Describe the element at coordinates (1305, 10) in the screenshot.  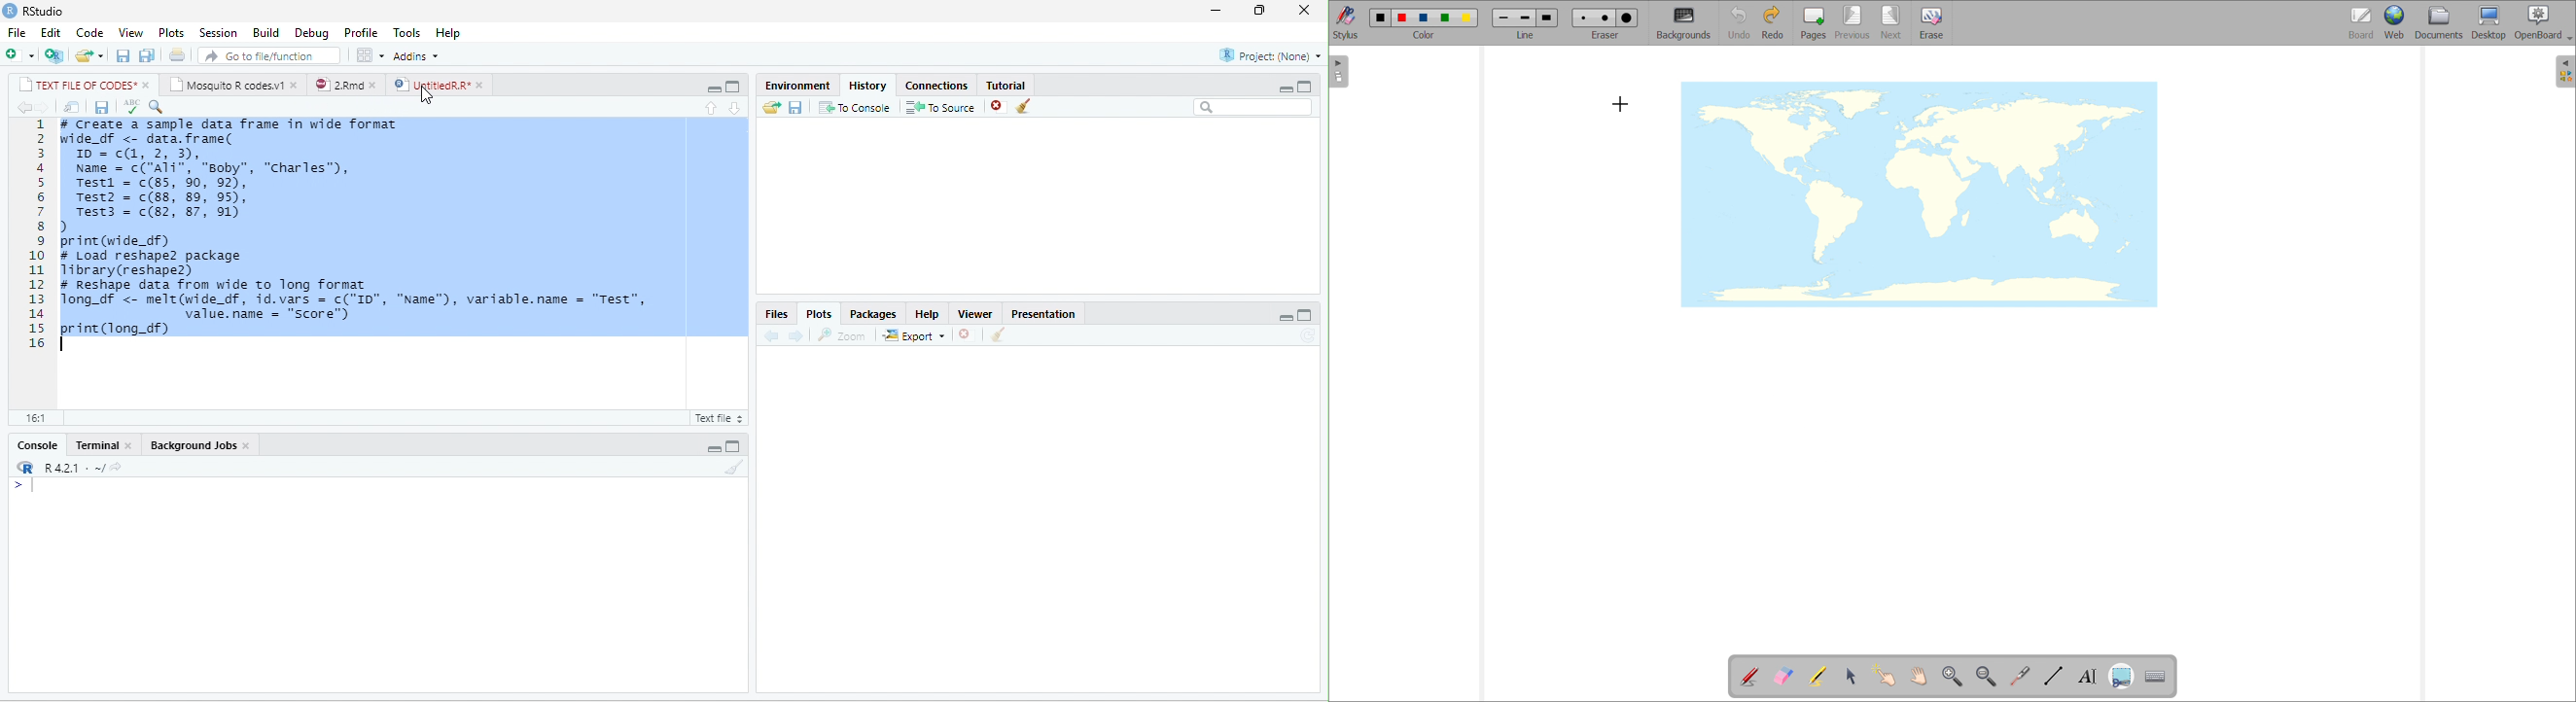
I see `close` at that location.